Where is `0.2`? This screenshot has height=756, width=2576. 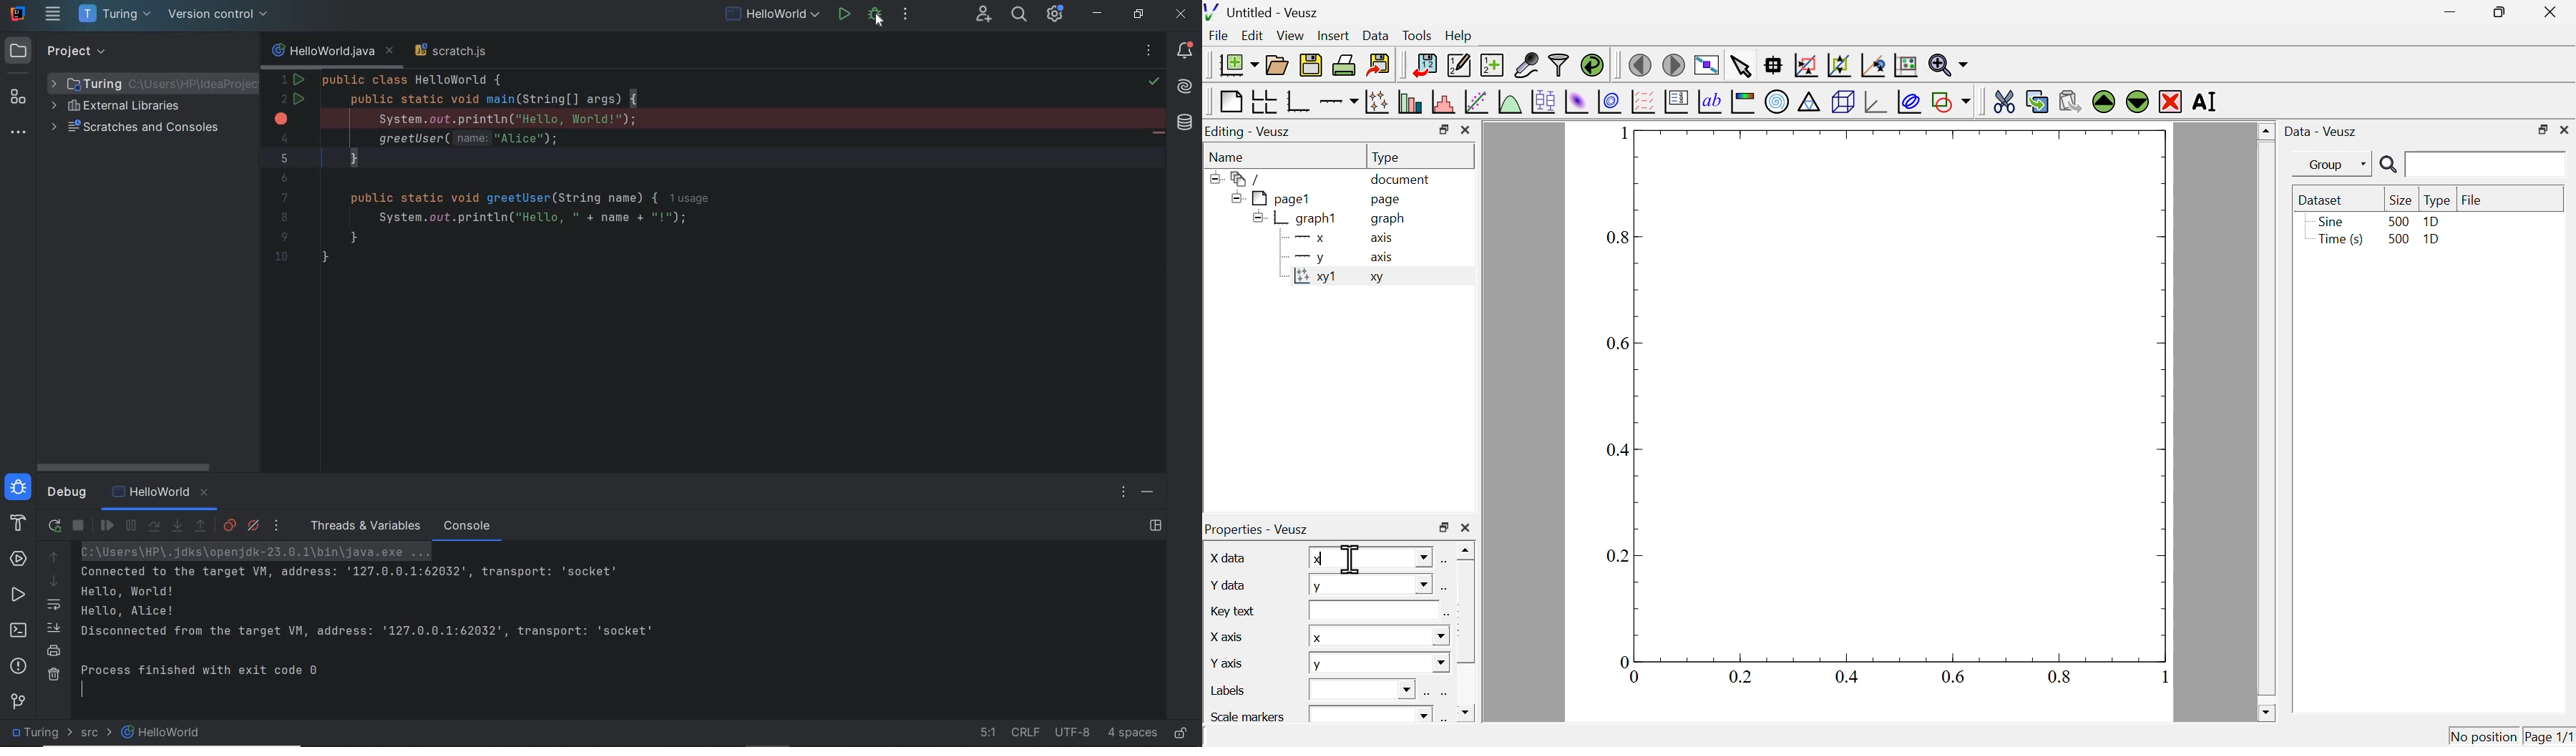
0.2 is located at coordinates (1740, 677).